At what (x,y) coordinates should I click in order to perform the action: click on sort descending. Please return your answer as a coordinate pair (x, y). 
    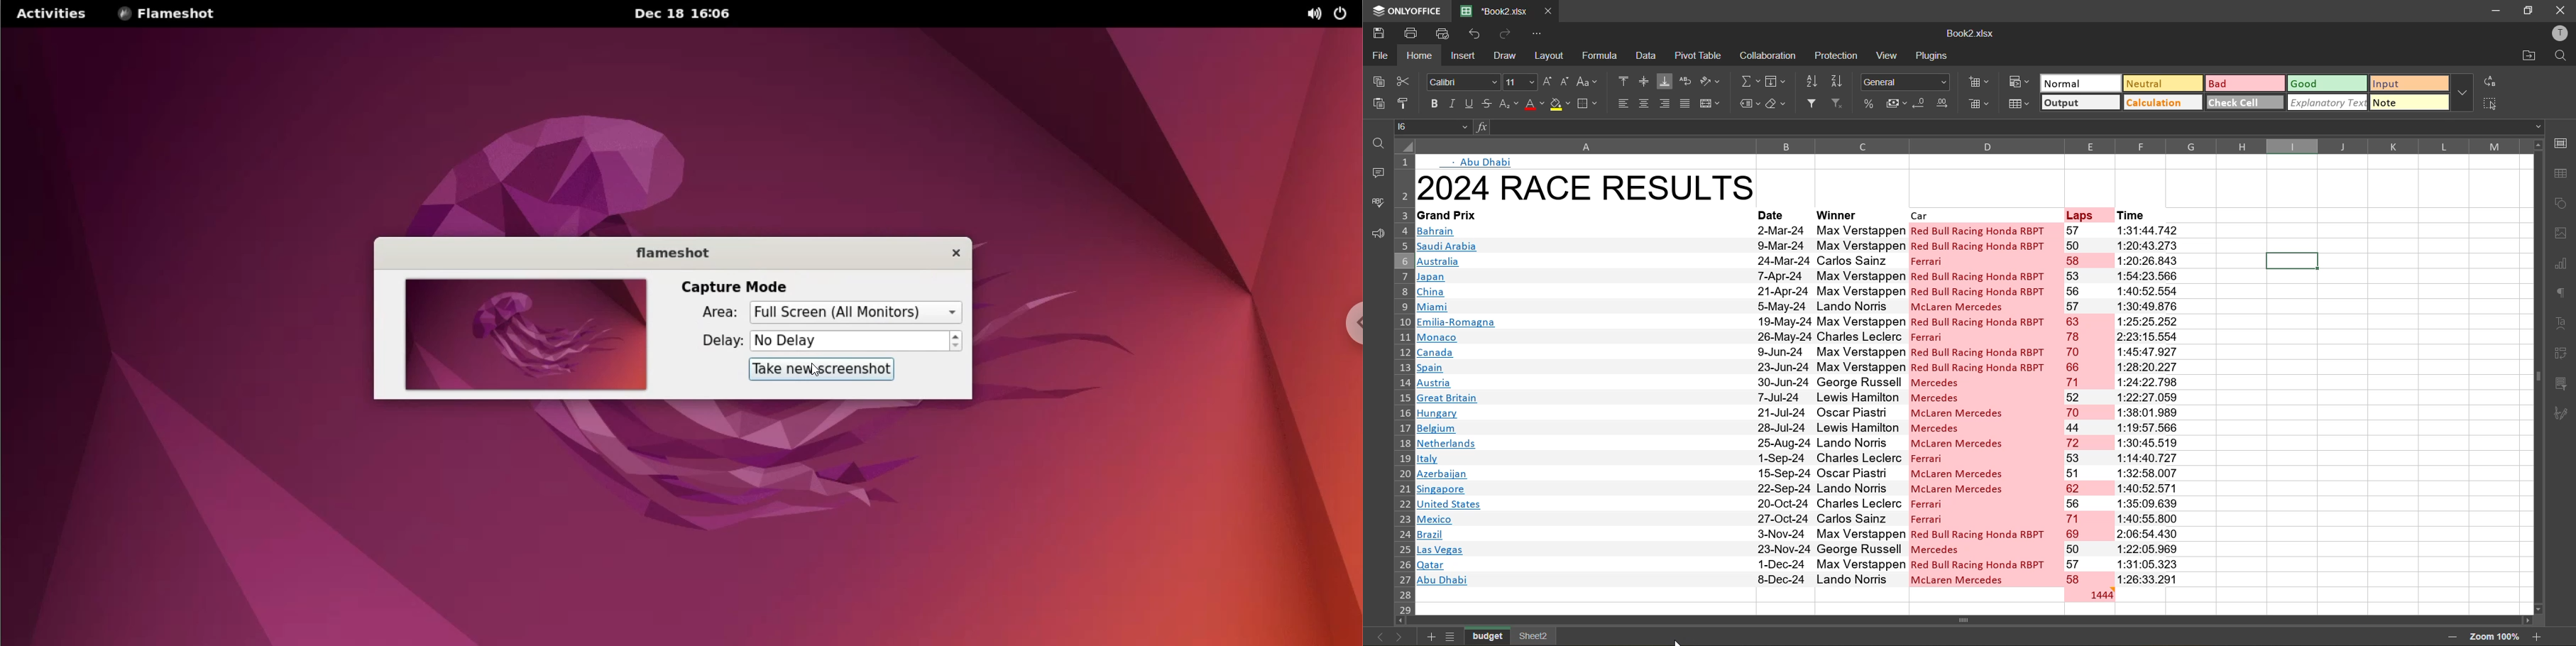
    Looking at the image, I should click on (1841, 80).